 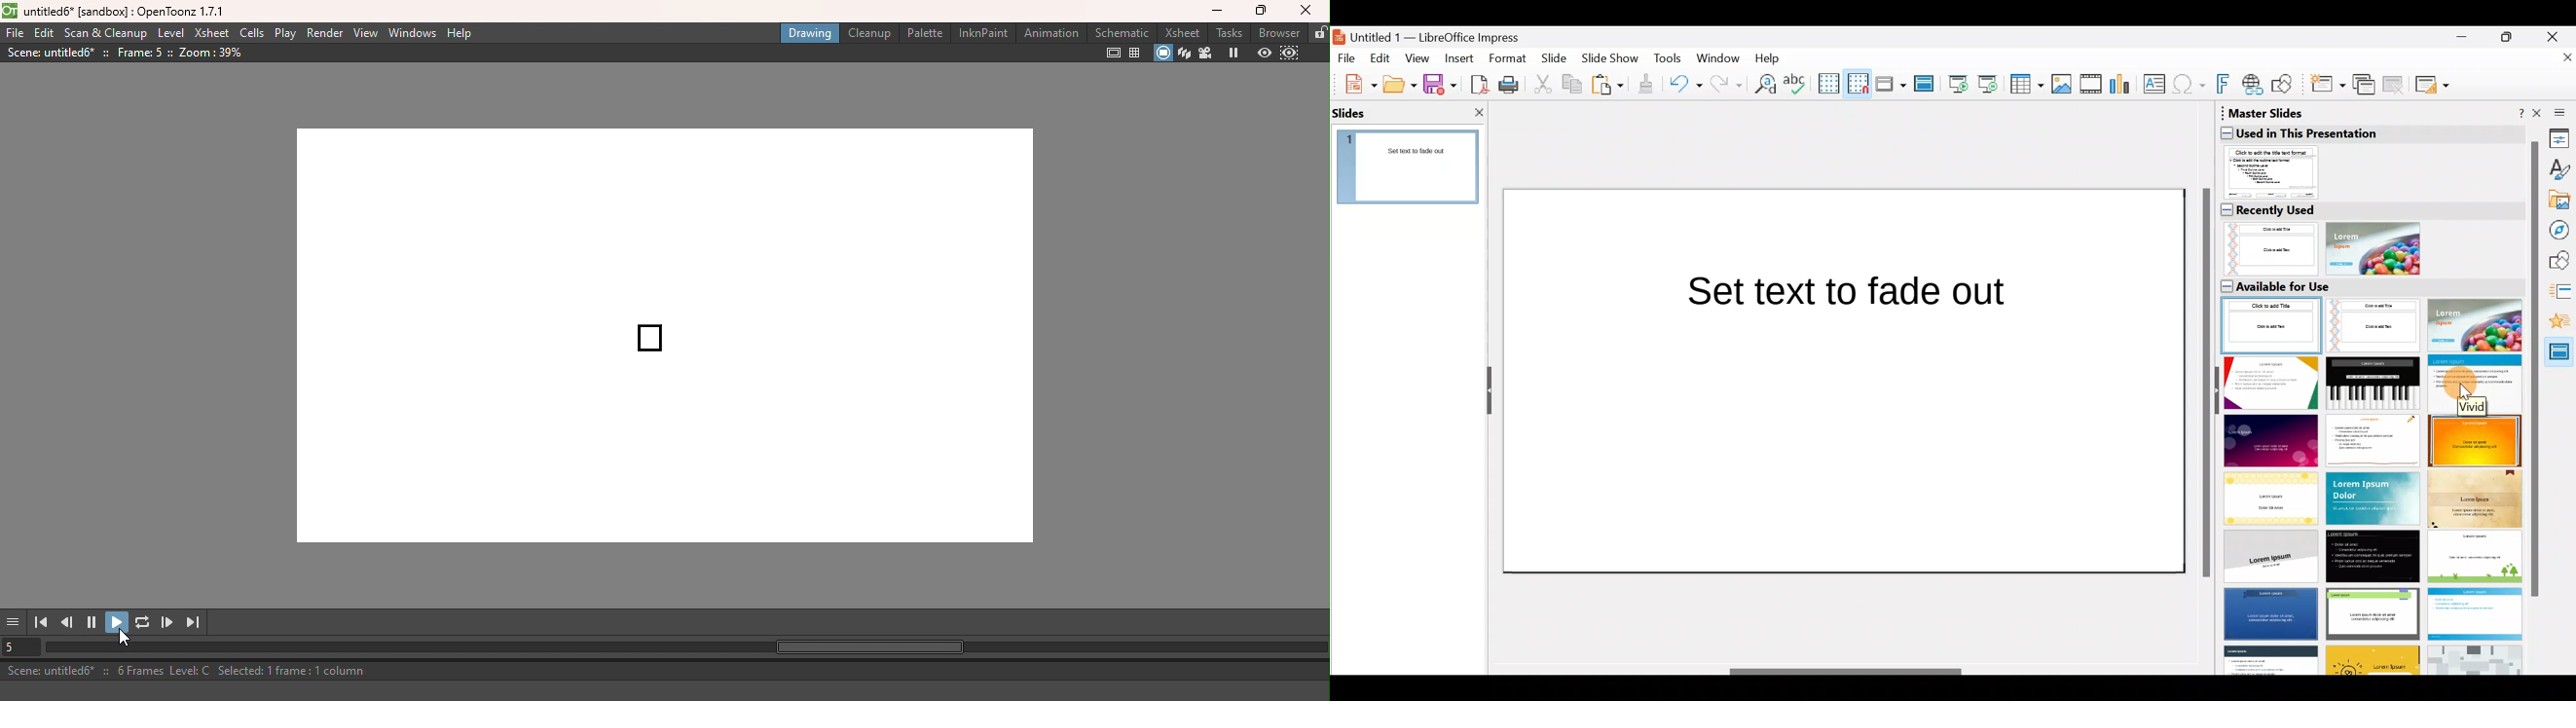 I want to click on Palette, so click(x=927, y=33).